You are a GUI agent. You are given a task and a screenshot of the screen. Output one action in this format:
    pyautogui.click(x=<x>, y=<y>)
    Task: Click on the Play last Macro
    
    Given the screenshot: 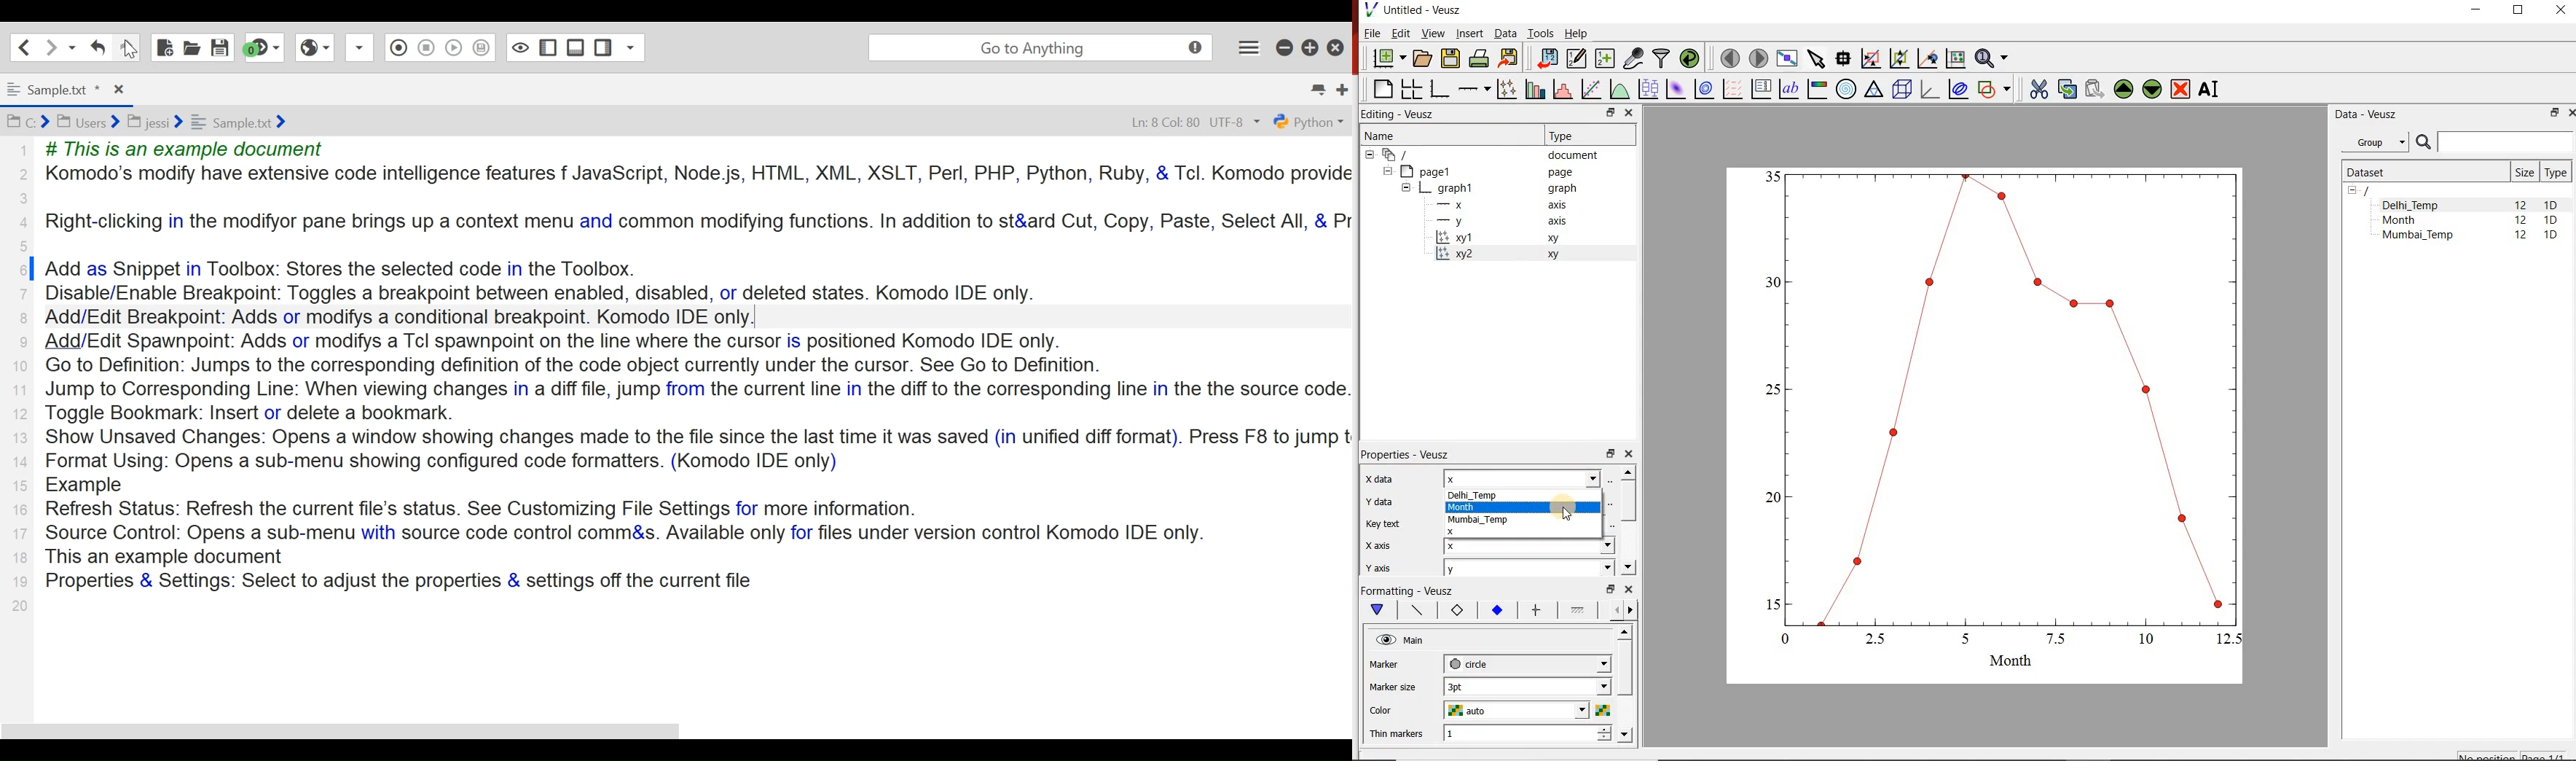 What is the action you would take?
    pyautogui.click(x=454, y=47)
    